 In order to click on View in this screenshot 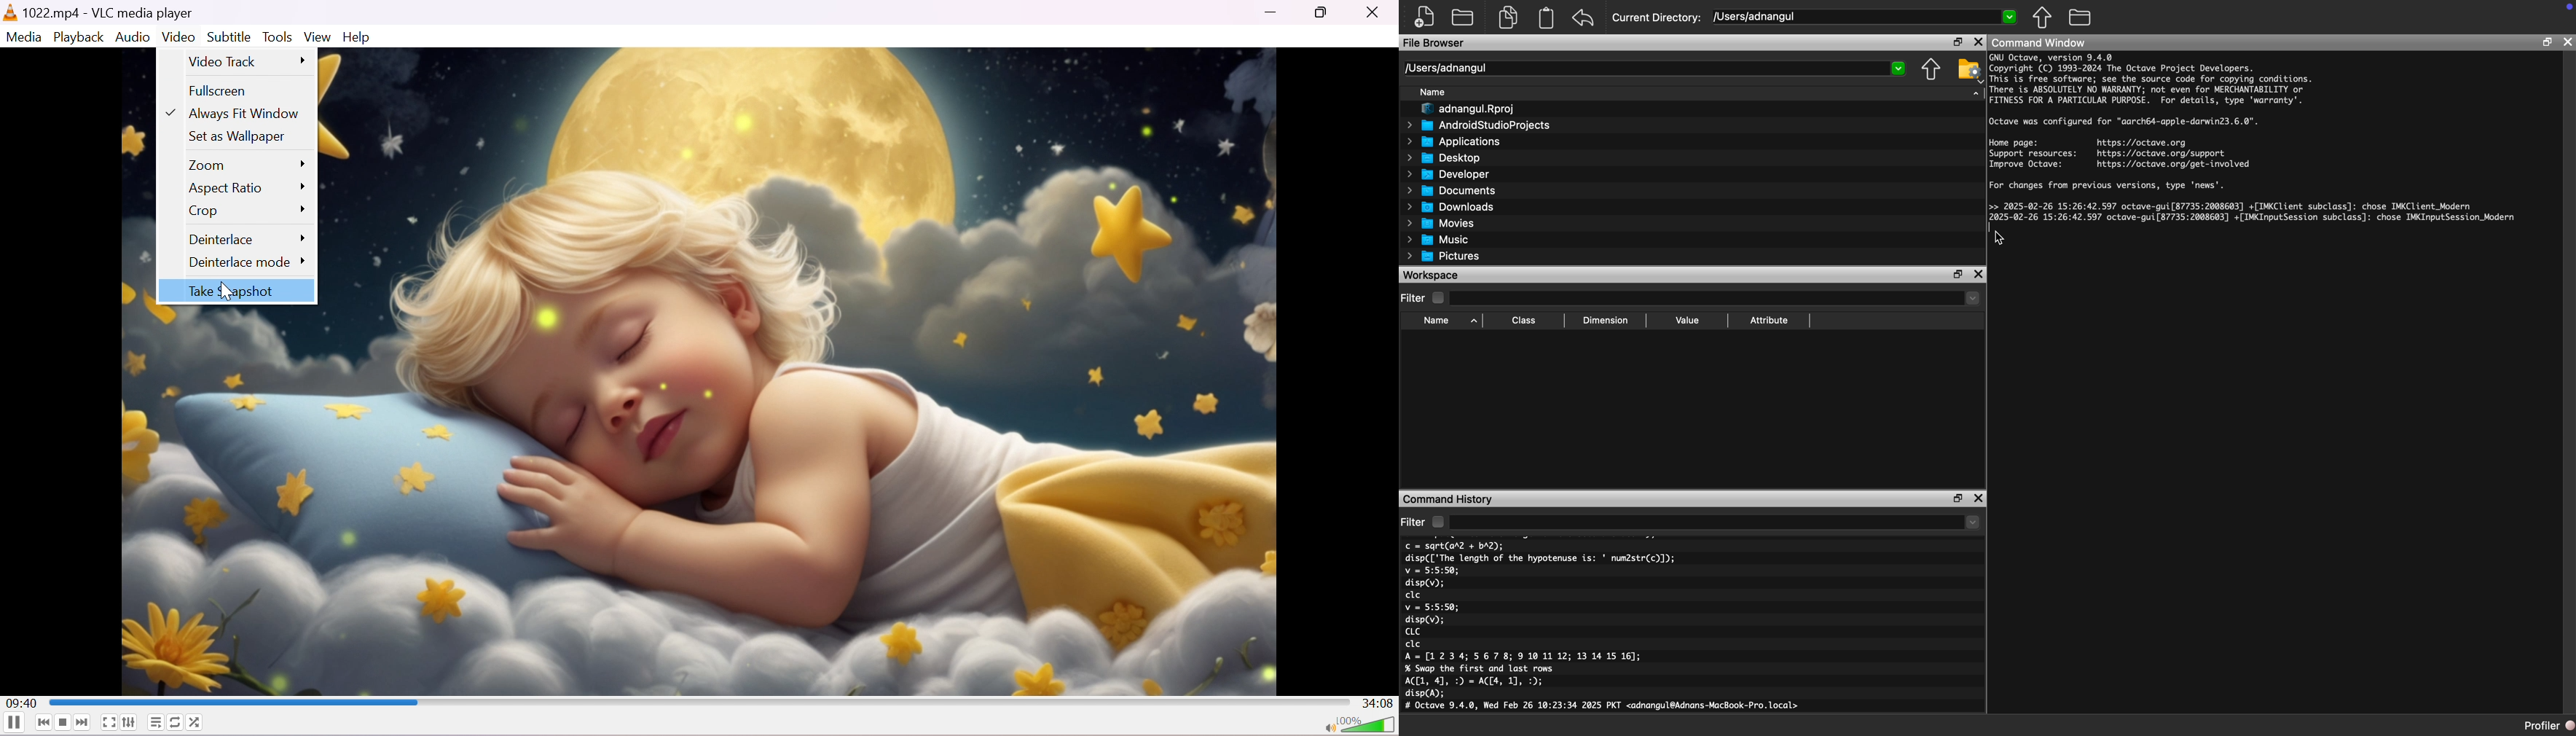, I will do `click(315, 36)`.